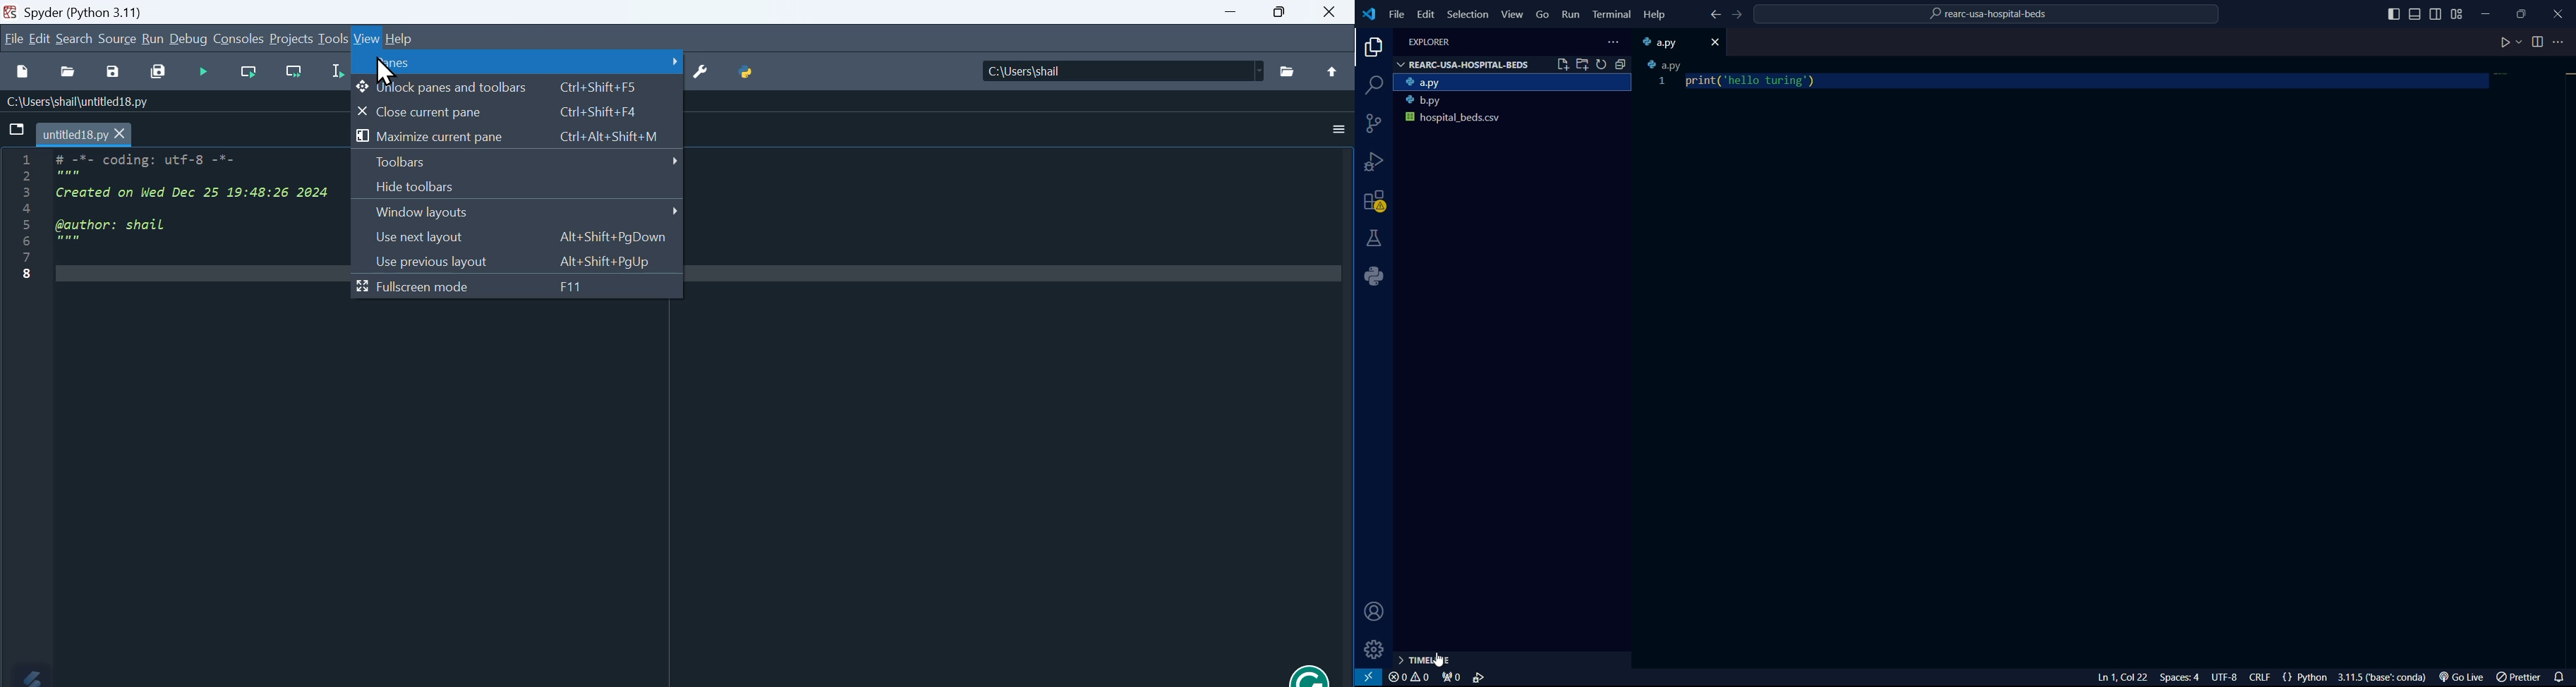  I want to click on notifications, so click(2561, 677).